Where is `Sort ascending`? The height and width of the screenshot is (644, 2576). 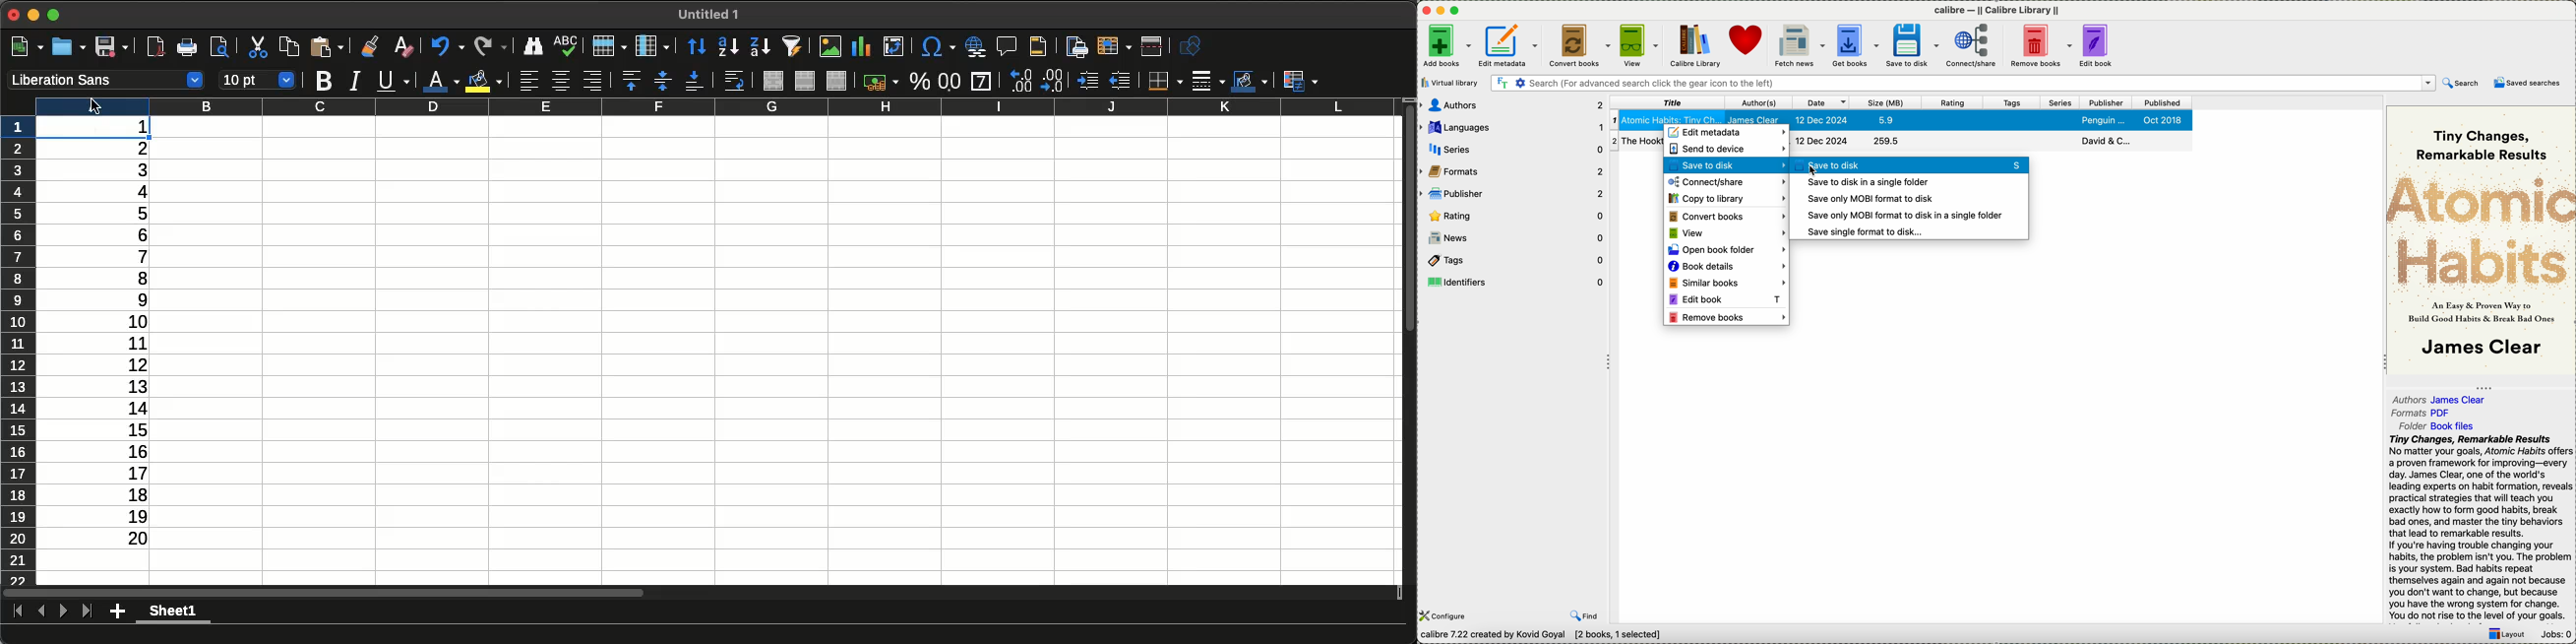
Sort ascending is located at coordinates (725, 47).